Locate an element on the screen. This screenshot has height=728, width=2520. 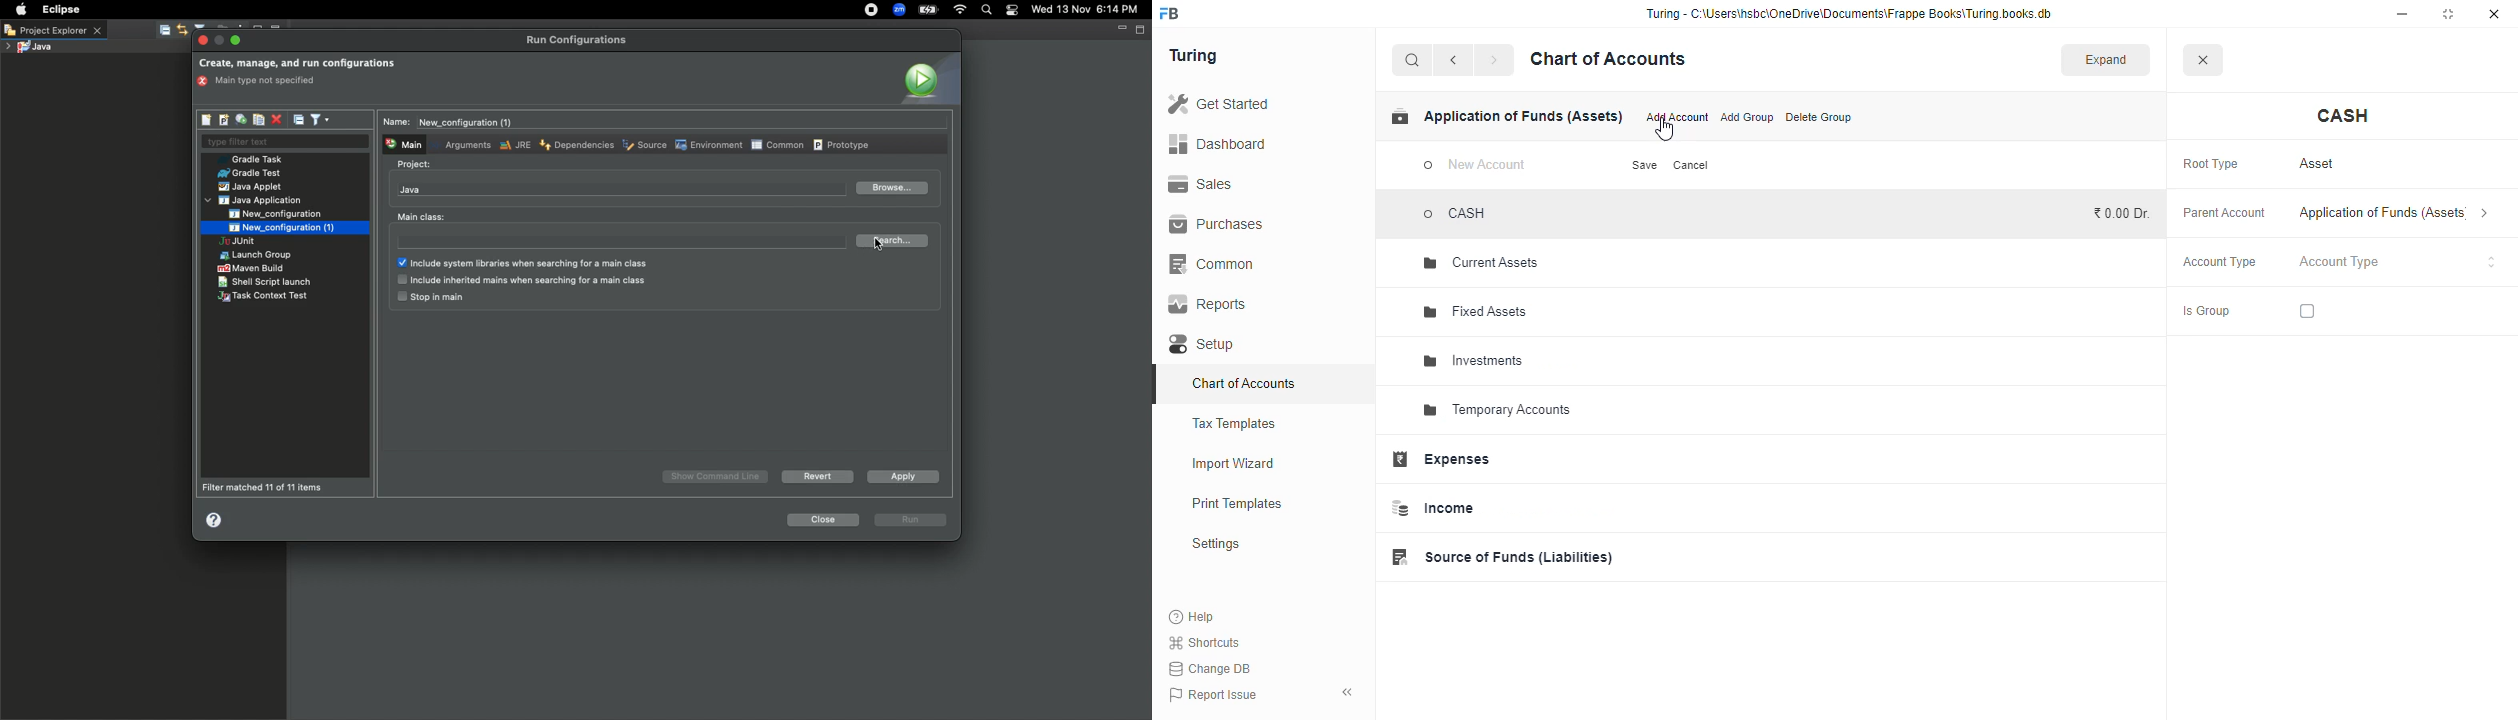
reports is located at coordinates (1208, 304).